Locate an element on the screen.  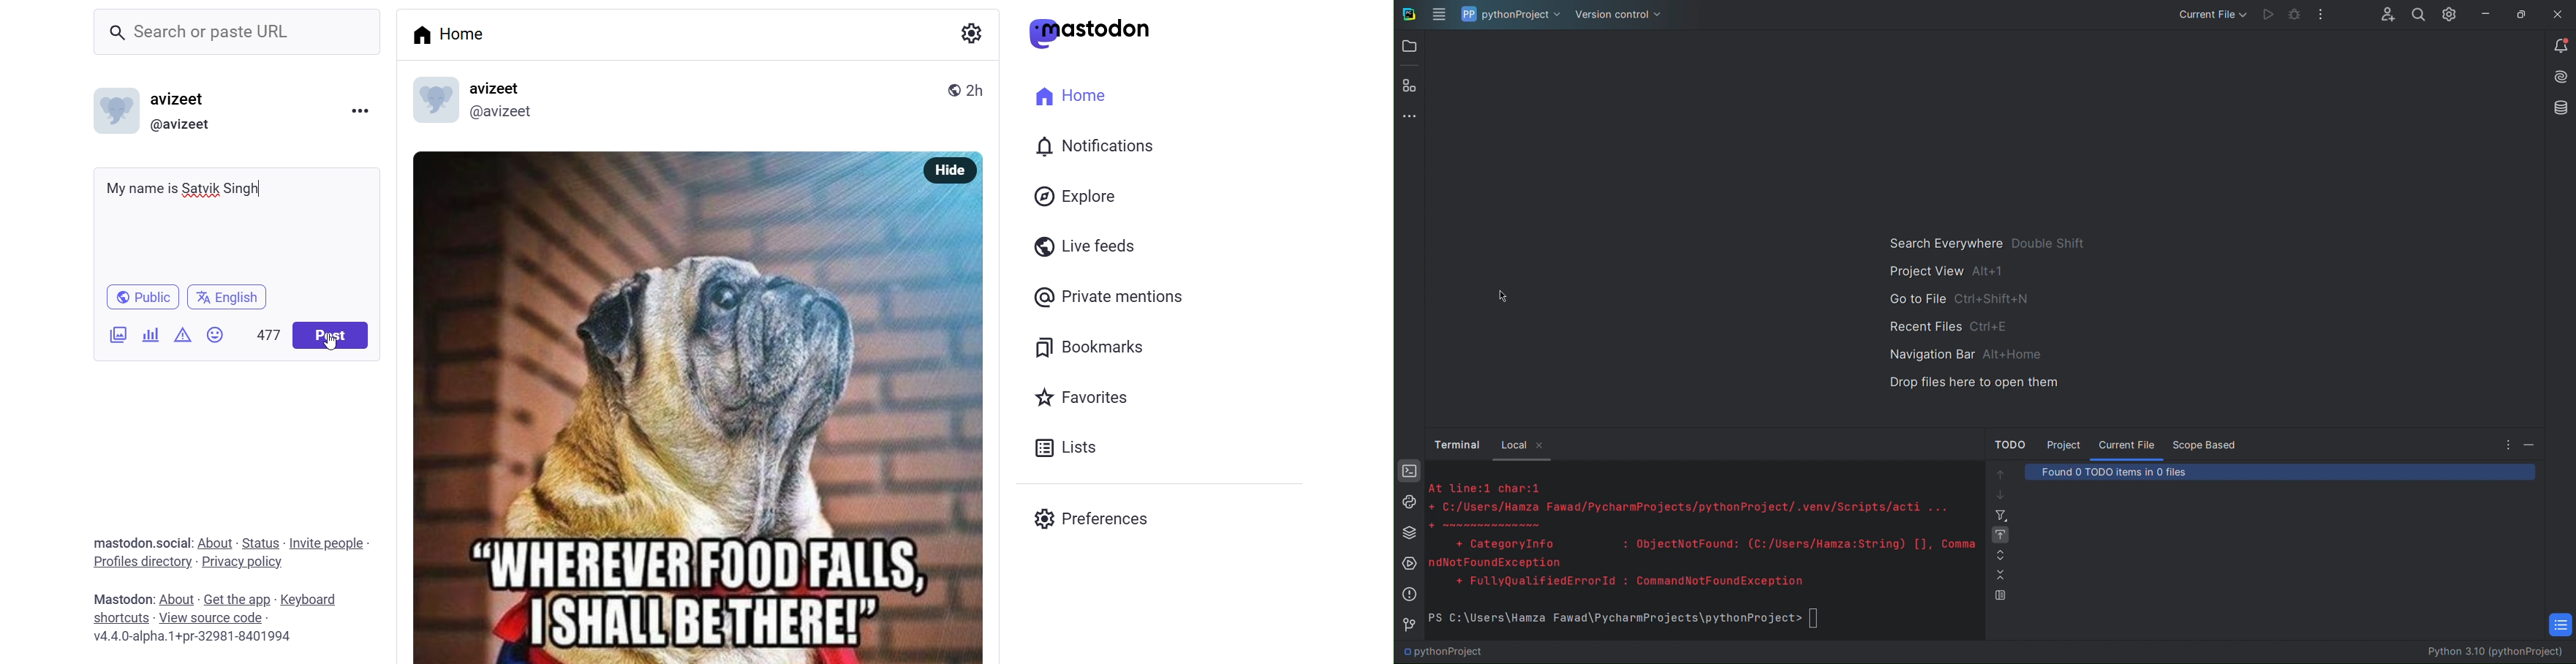
Private mentions is located at coordinates (1128, 299).